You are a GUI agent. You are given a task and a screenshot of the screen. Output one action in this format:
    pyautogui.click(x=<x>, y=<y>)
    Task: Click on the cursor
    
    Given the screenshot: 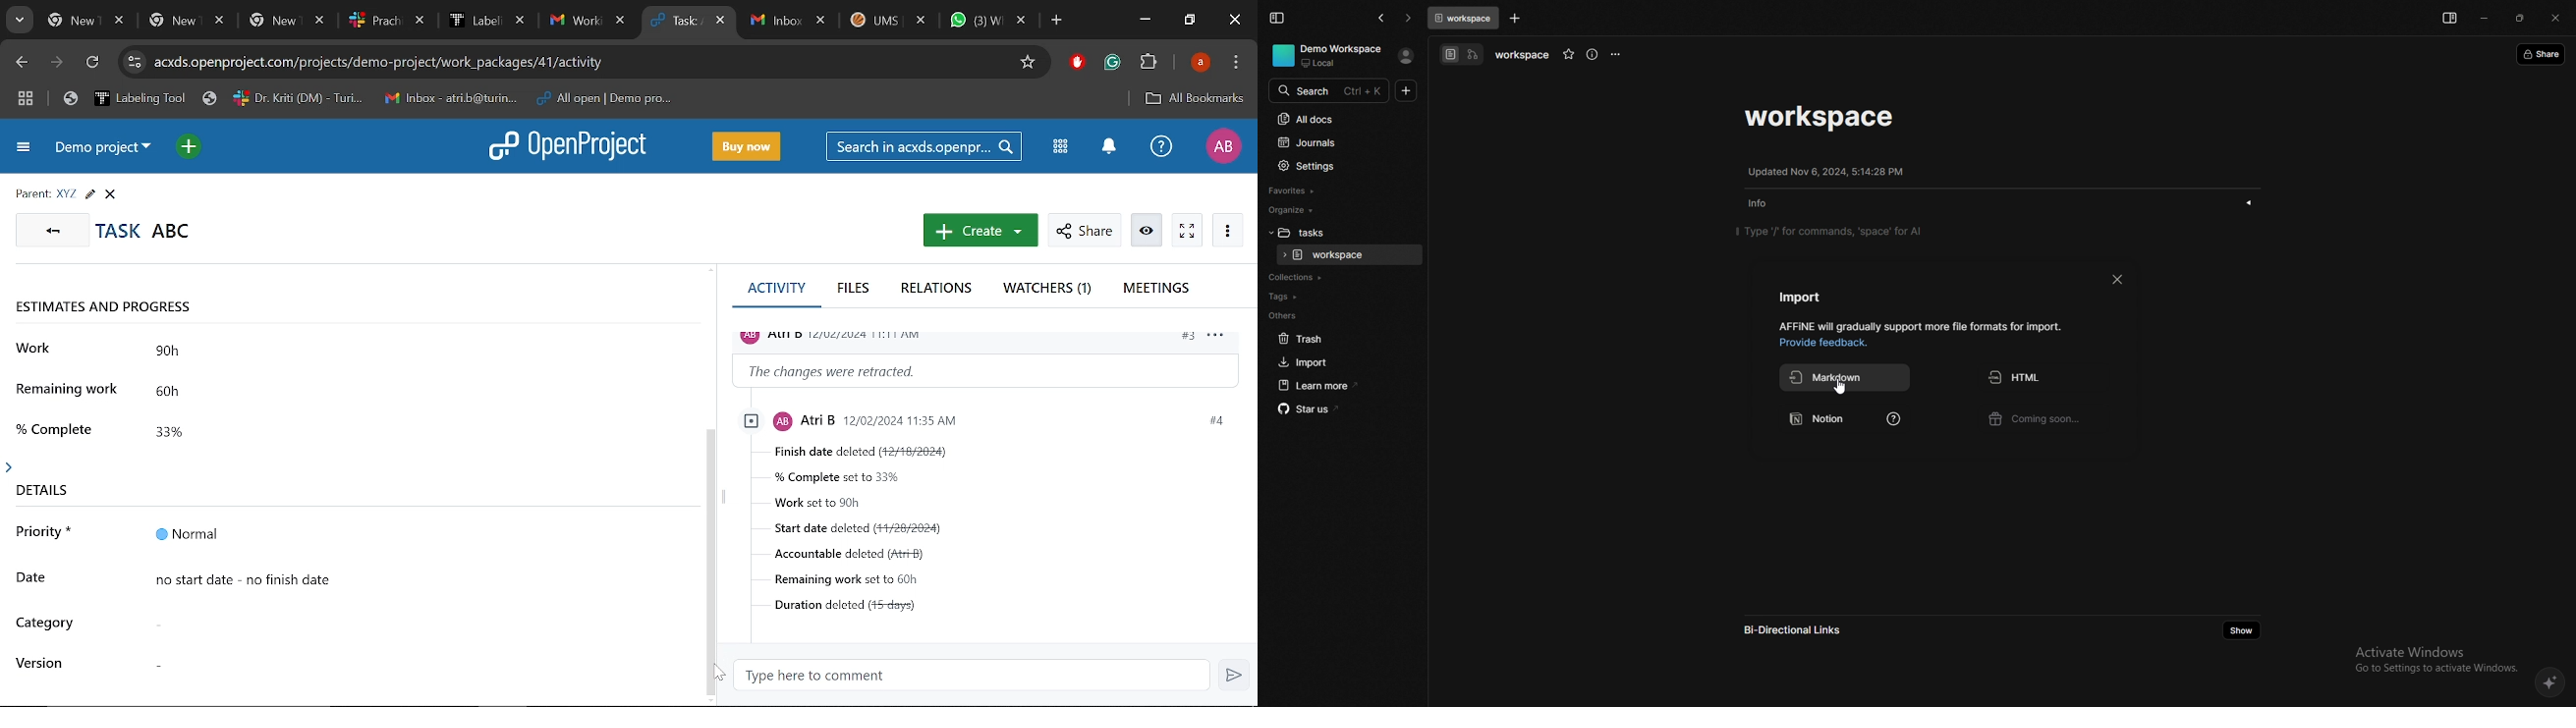 What is the action you would take?
    pyautogui.click(x=710, y=675)
    